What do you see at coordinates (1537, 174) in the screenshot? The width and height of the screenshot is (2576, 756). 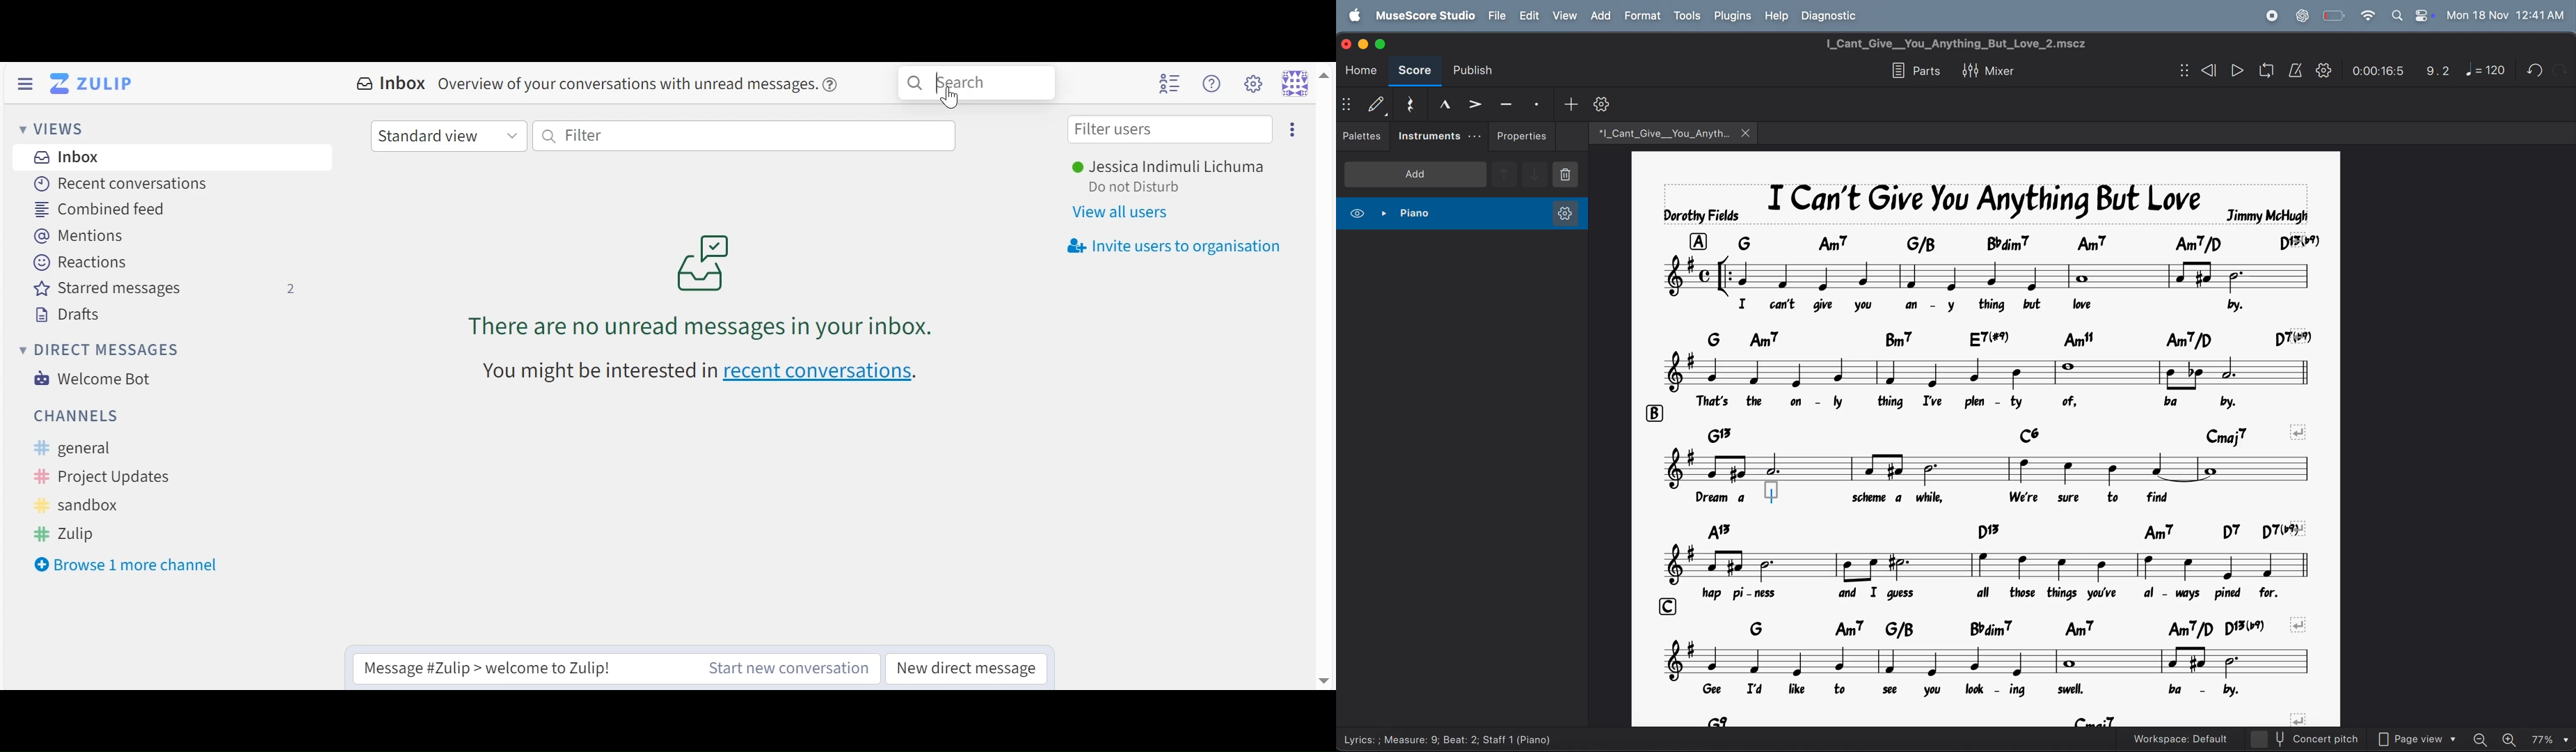 I see `go downward` at bounding box center [1537, 174].